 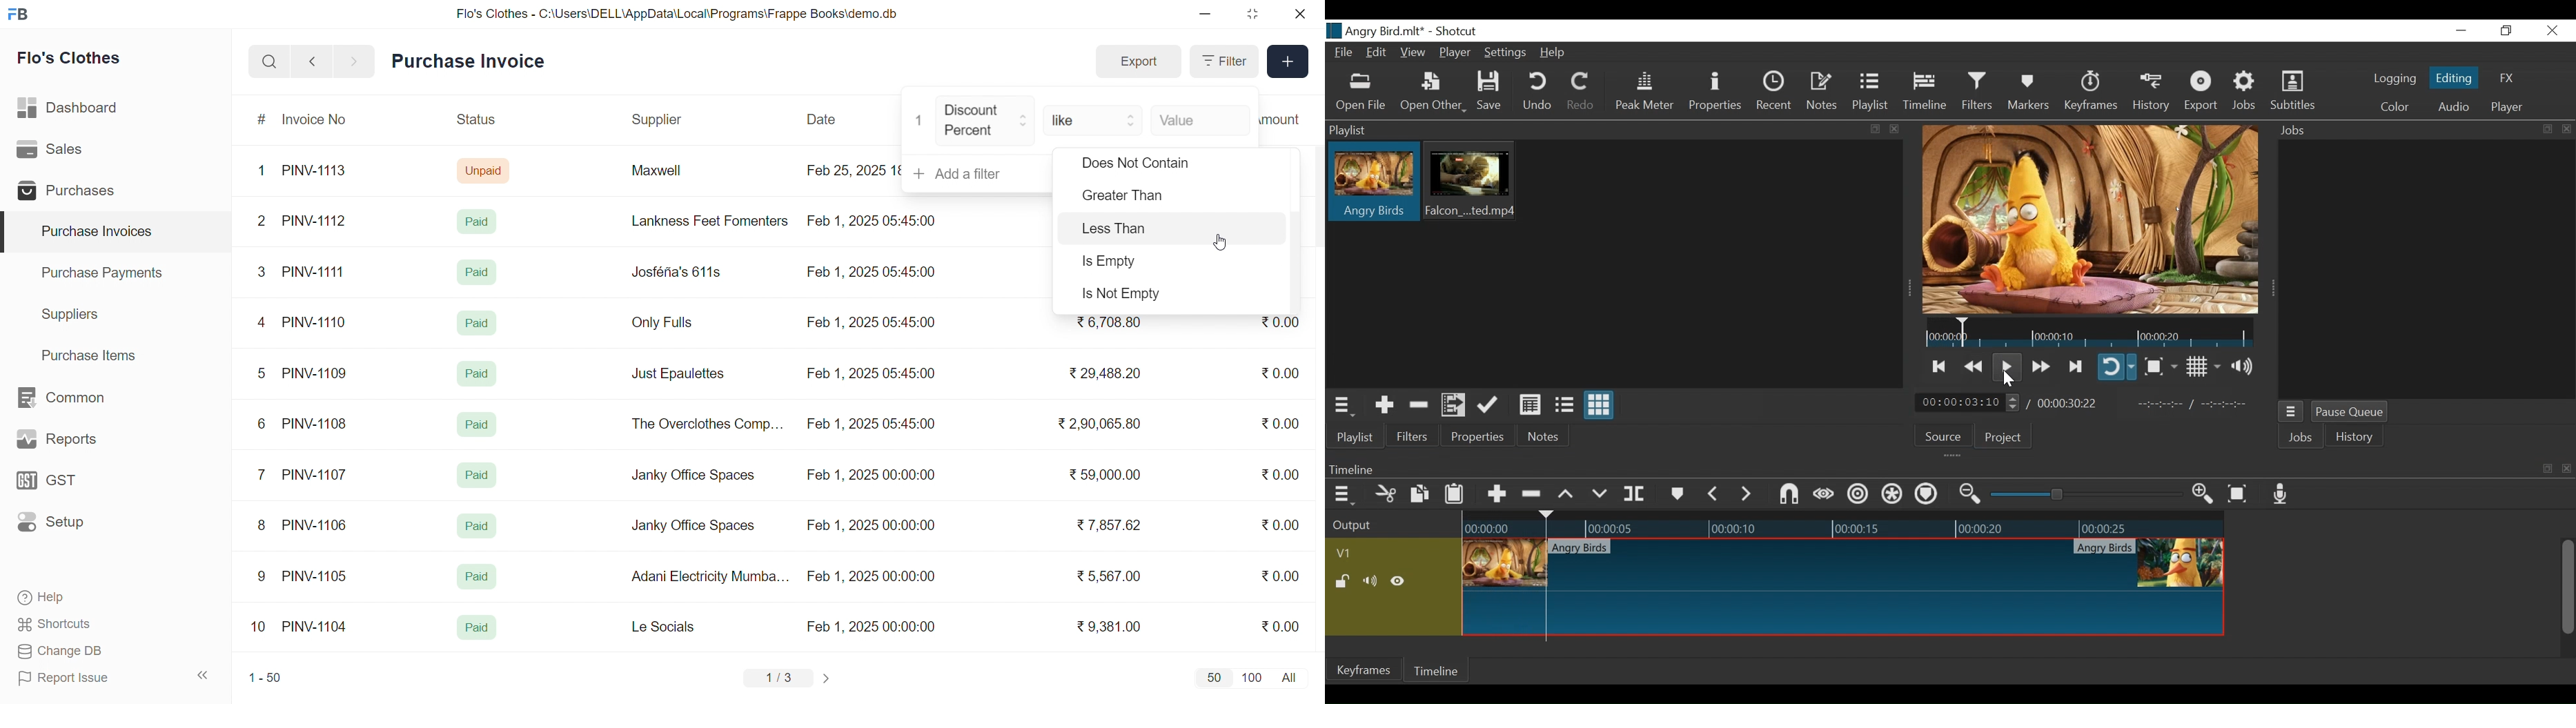 I want to click on Timeline, so click(x=1442, y=672).